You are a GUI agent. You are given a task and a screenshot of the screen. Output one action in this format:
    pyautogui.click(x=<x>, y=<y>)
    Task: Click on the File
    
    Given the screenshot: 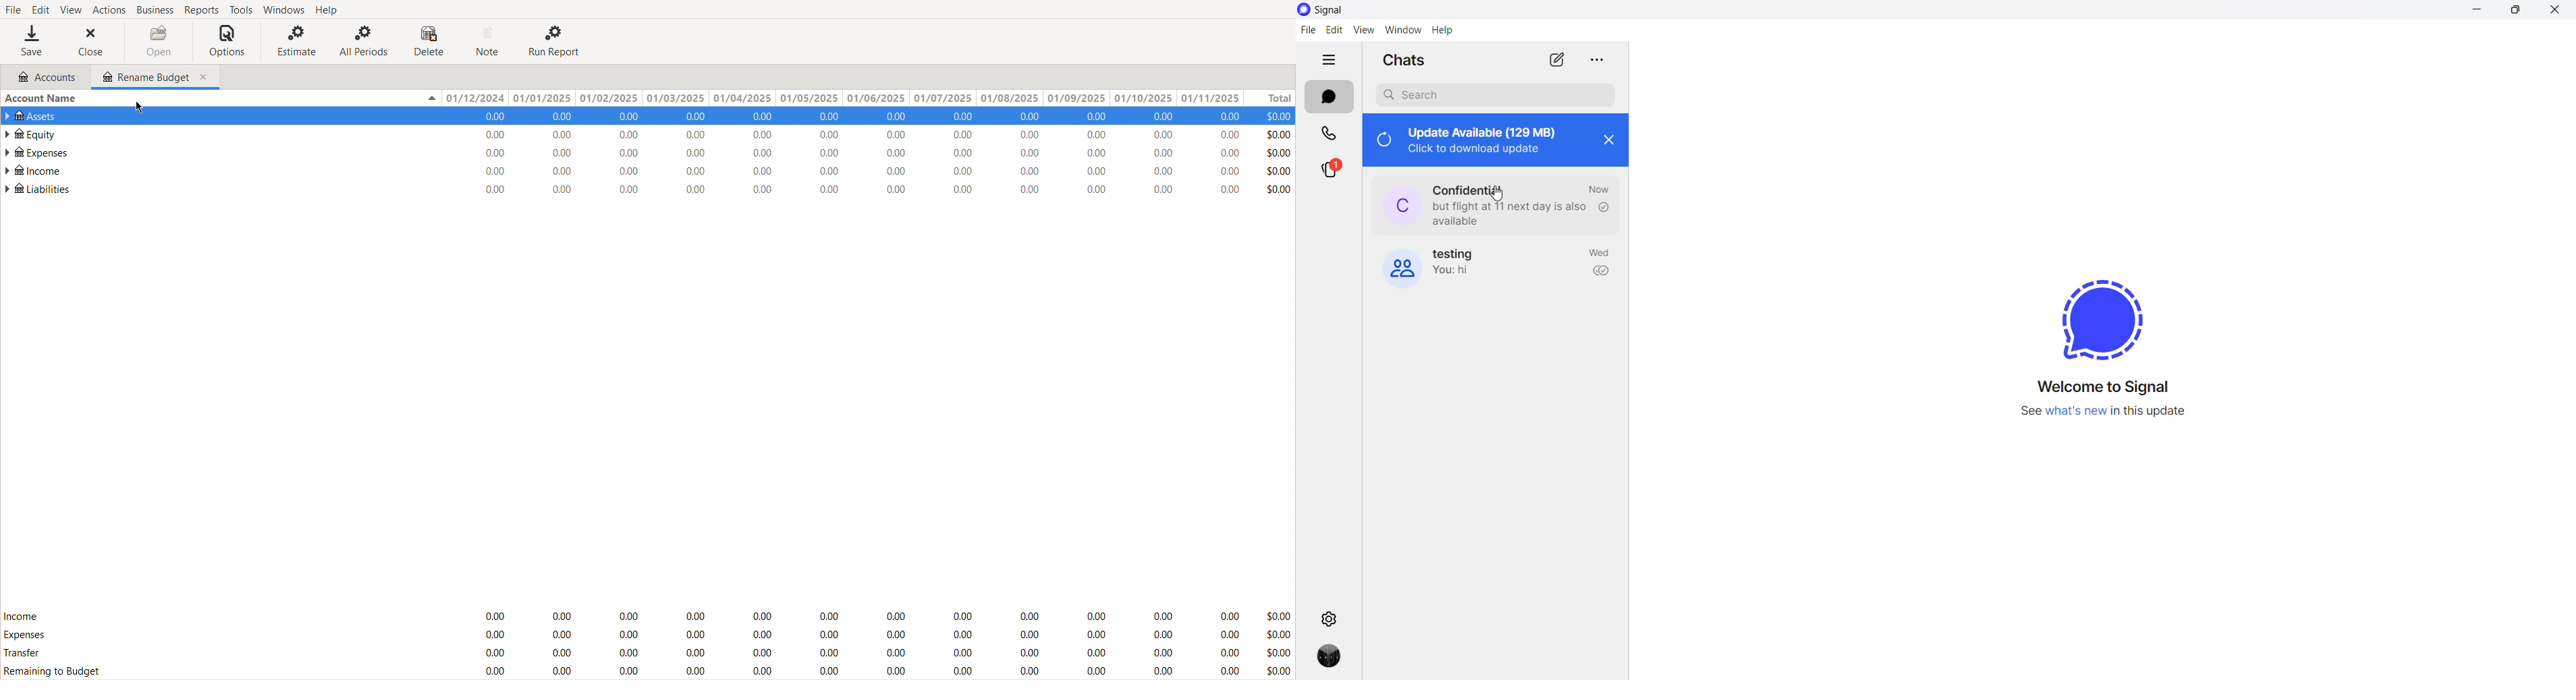 What is the action you would take?
    pyautogui.click(x=13, y=8)
    